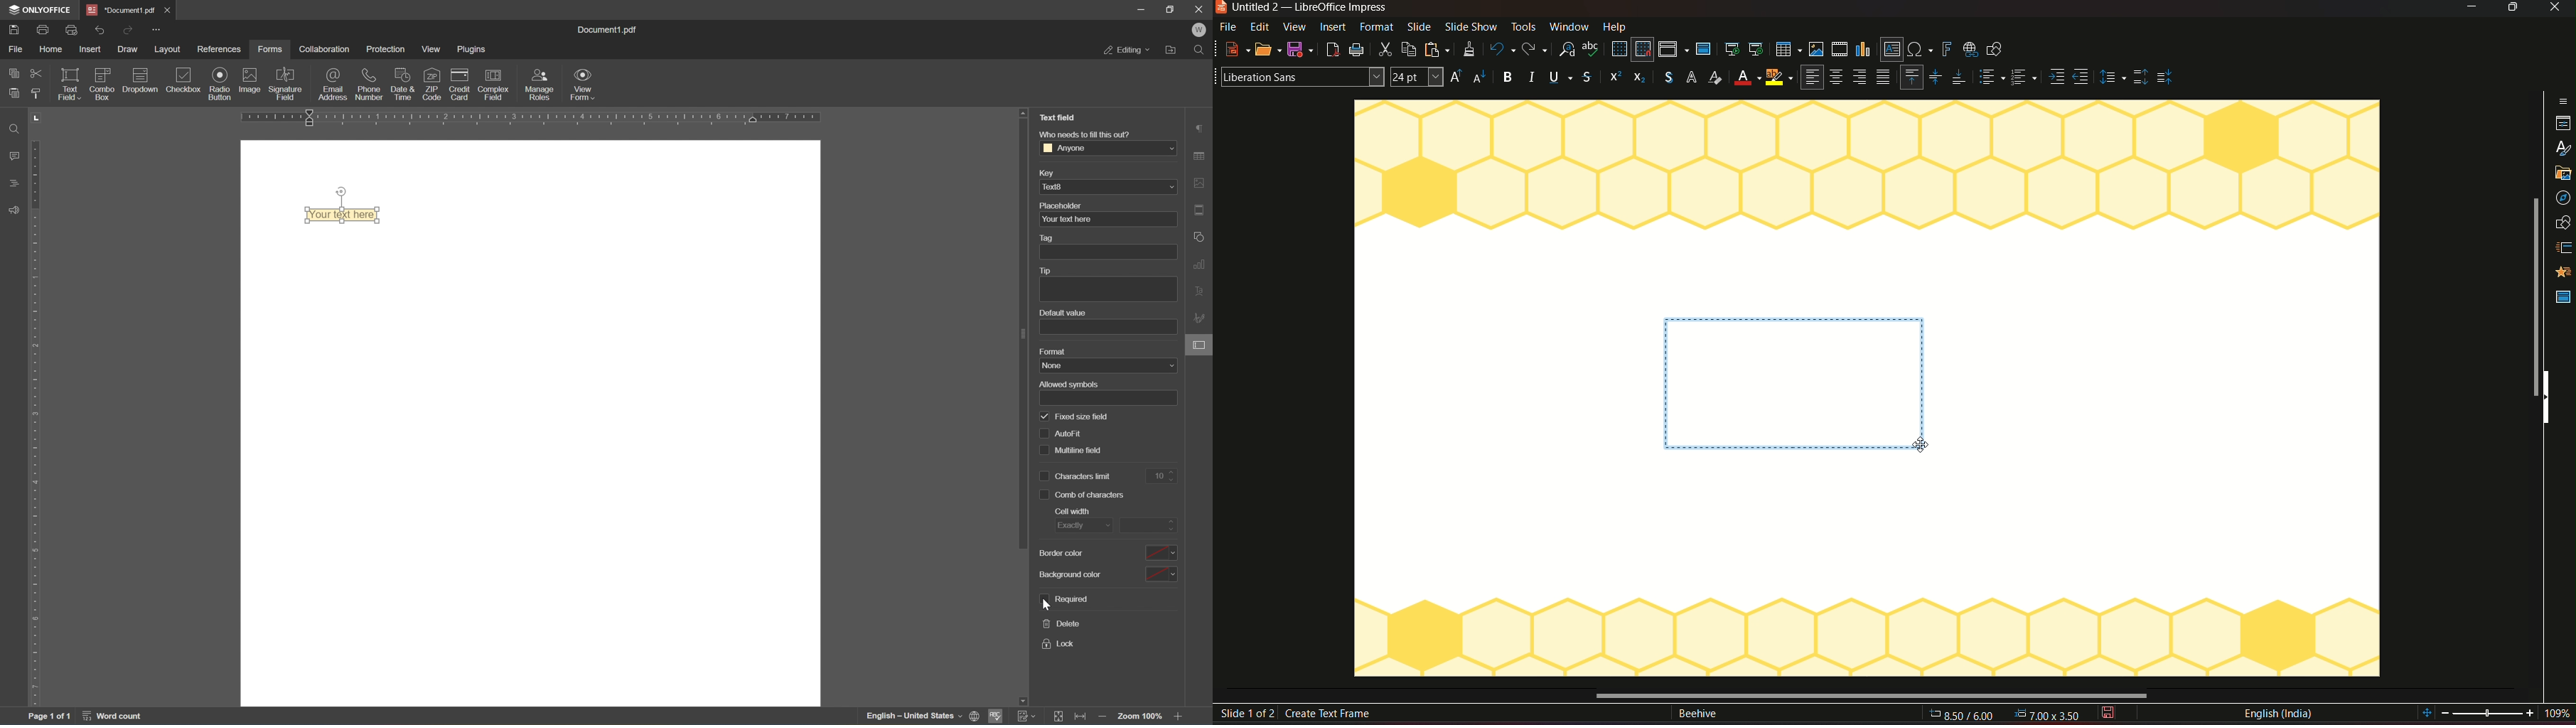 The image size is (2576, 728). What do you see at coordinates (2532, 296) in the screenshot?
I see `vertical scrollbar` at bounding box center [2532, 296].